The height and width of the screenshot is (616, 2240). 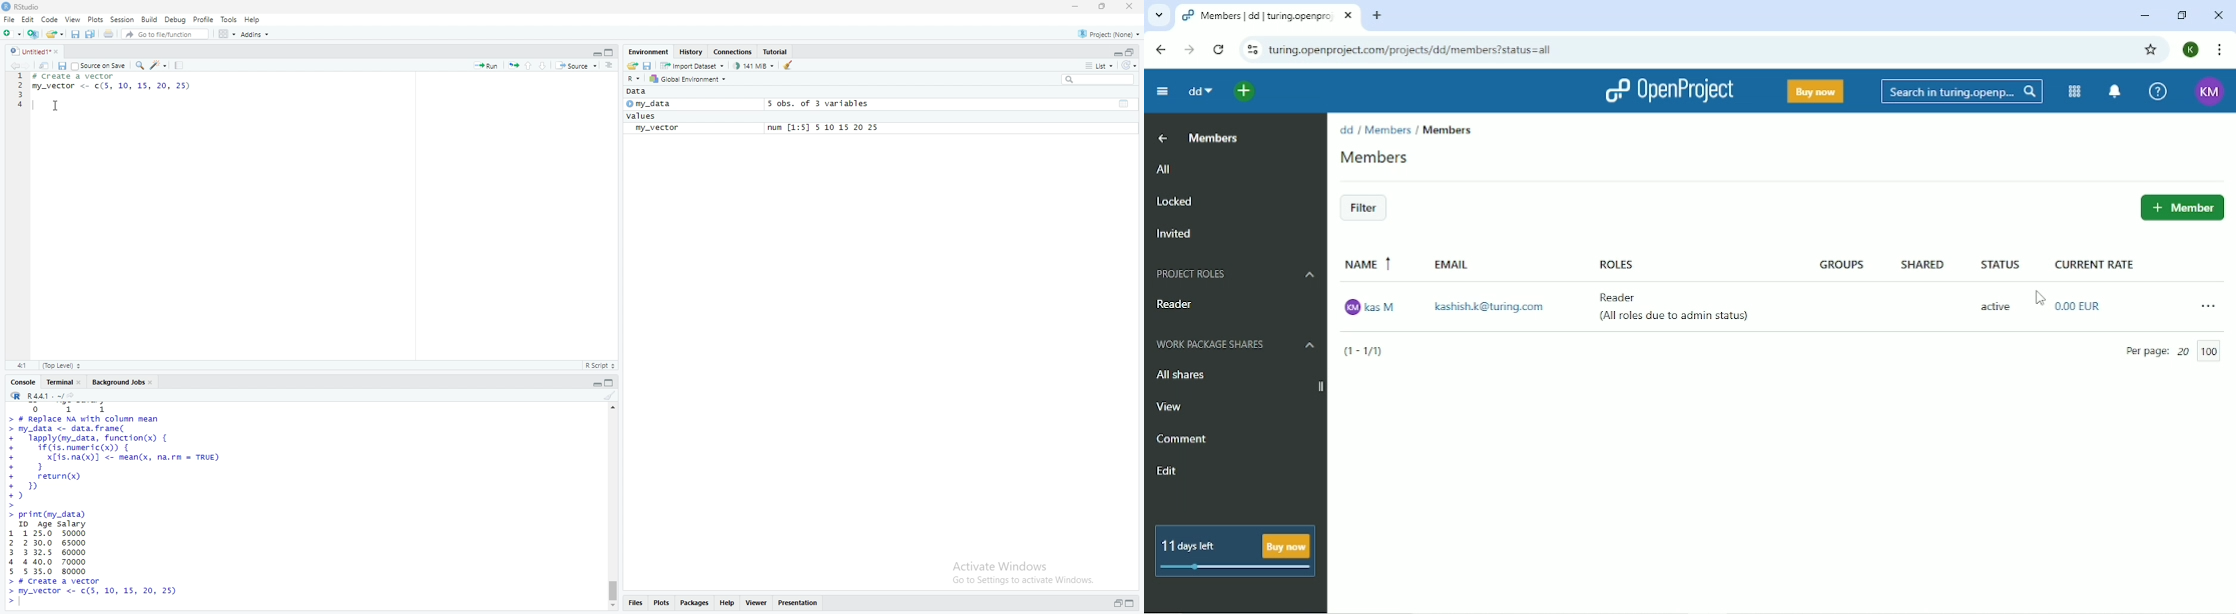 What do you see at coordinates (73, 20) in the screenshot?
I see `view` at bounding box center [73, 20].